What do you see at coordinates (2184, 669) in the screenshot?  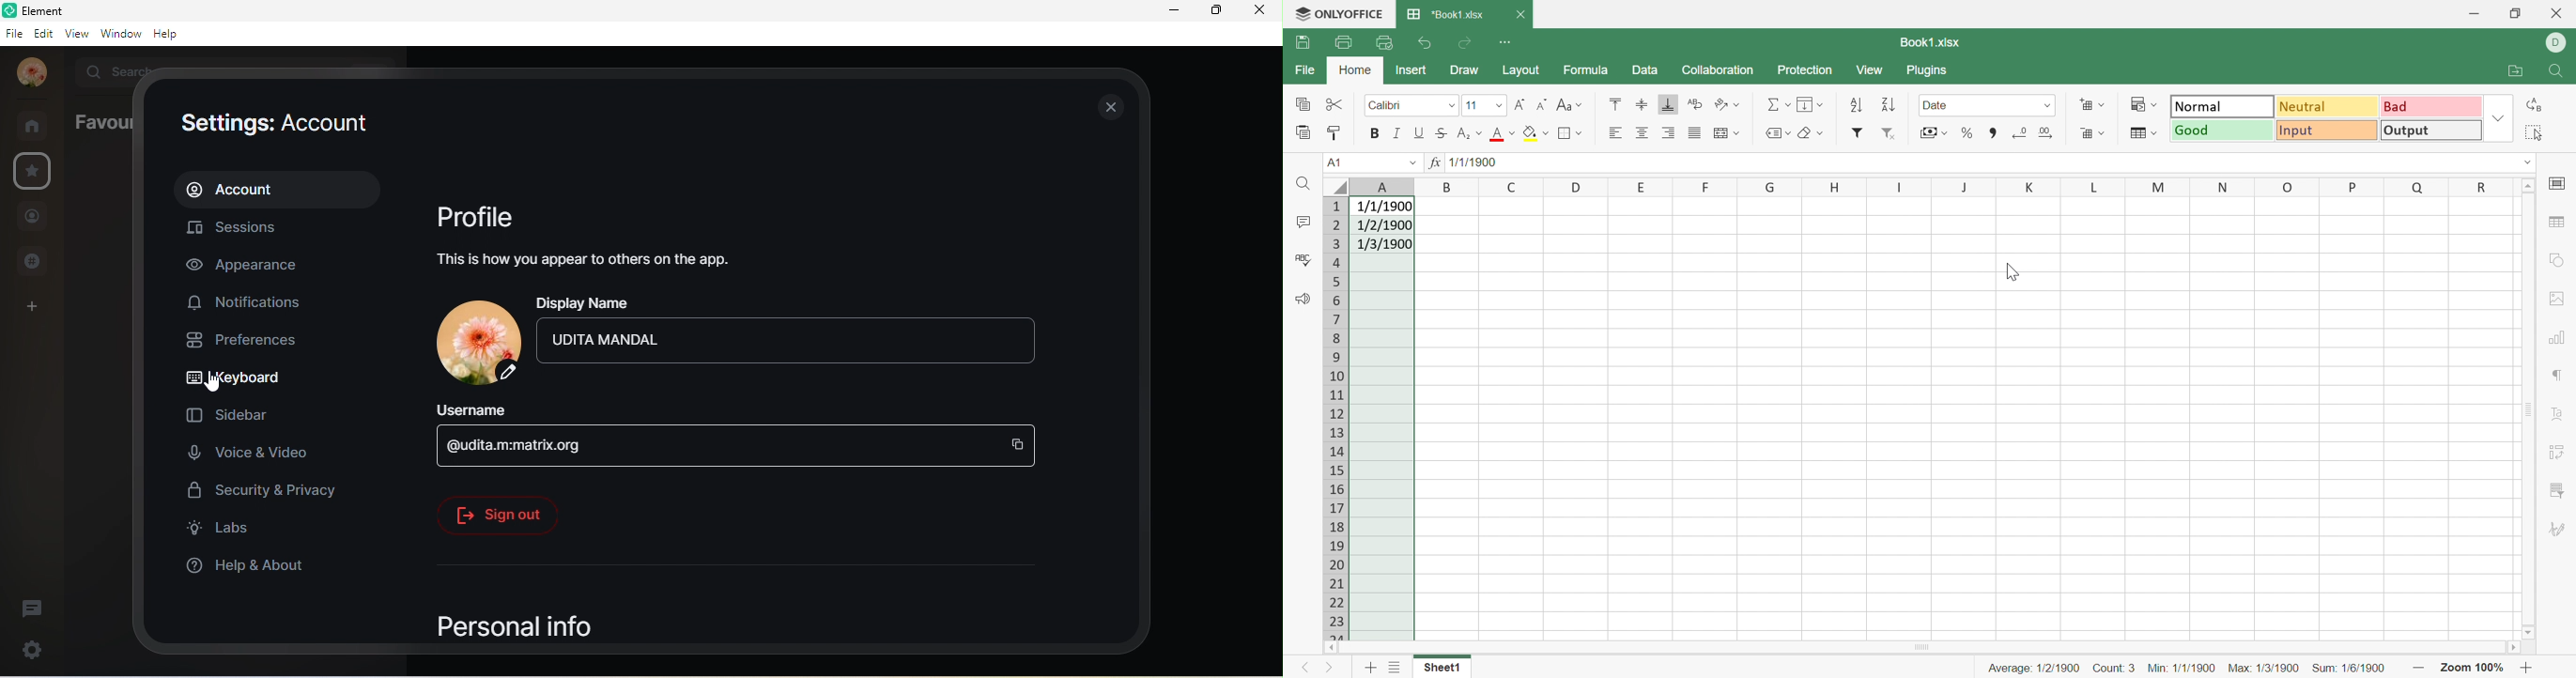 I see `Min: 1/1/1900` at bounding box center [2184, 669].